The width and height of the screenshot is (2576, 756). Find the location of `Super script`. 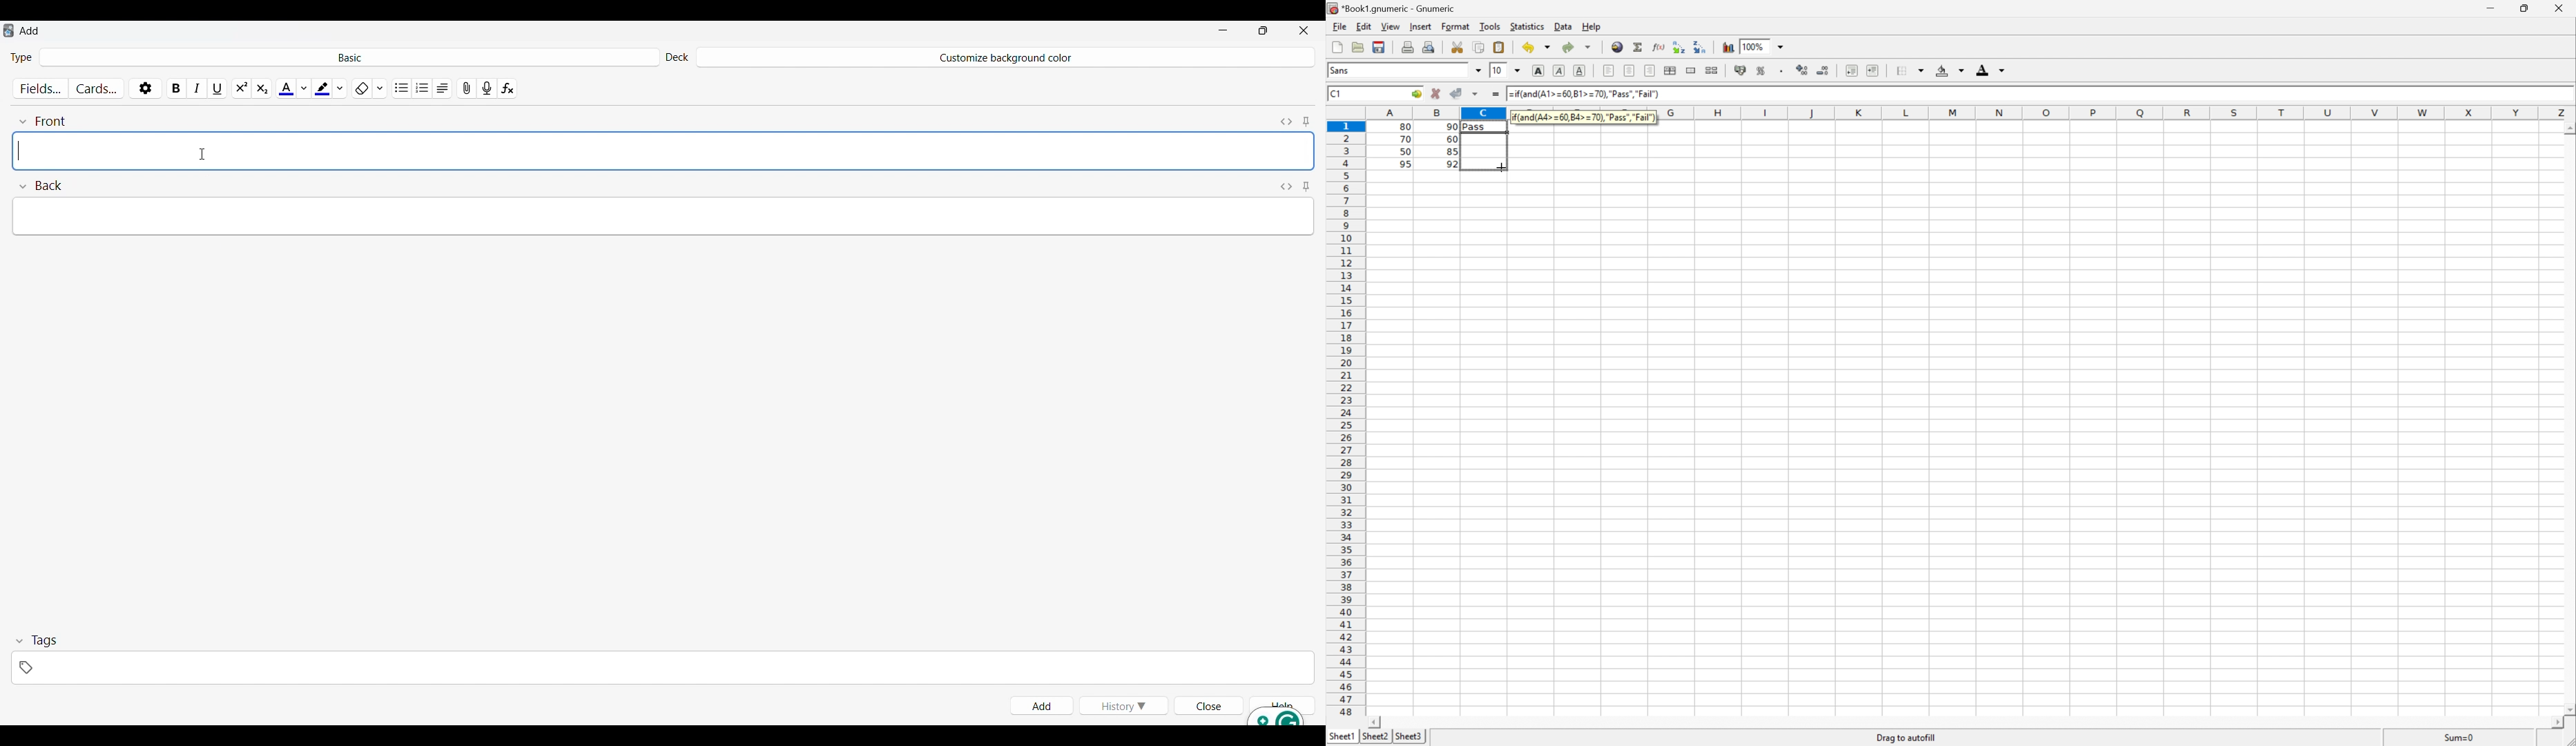

Super script is located at coordinates (242, 86).